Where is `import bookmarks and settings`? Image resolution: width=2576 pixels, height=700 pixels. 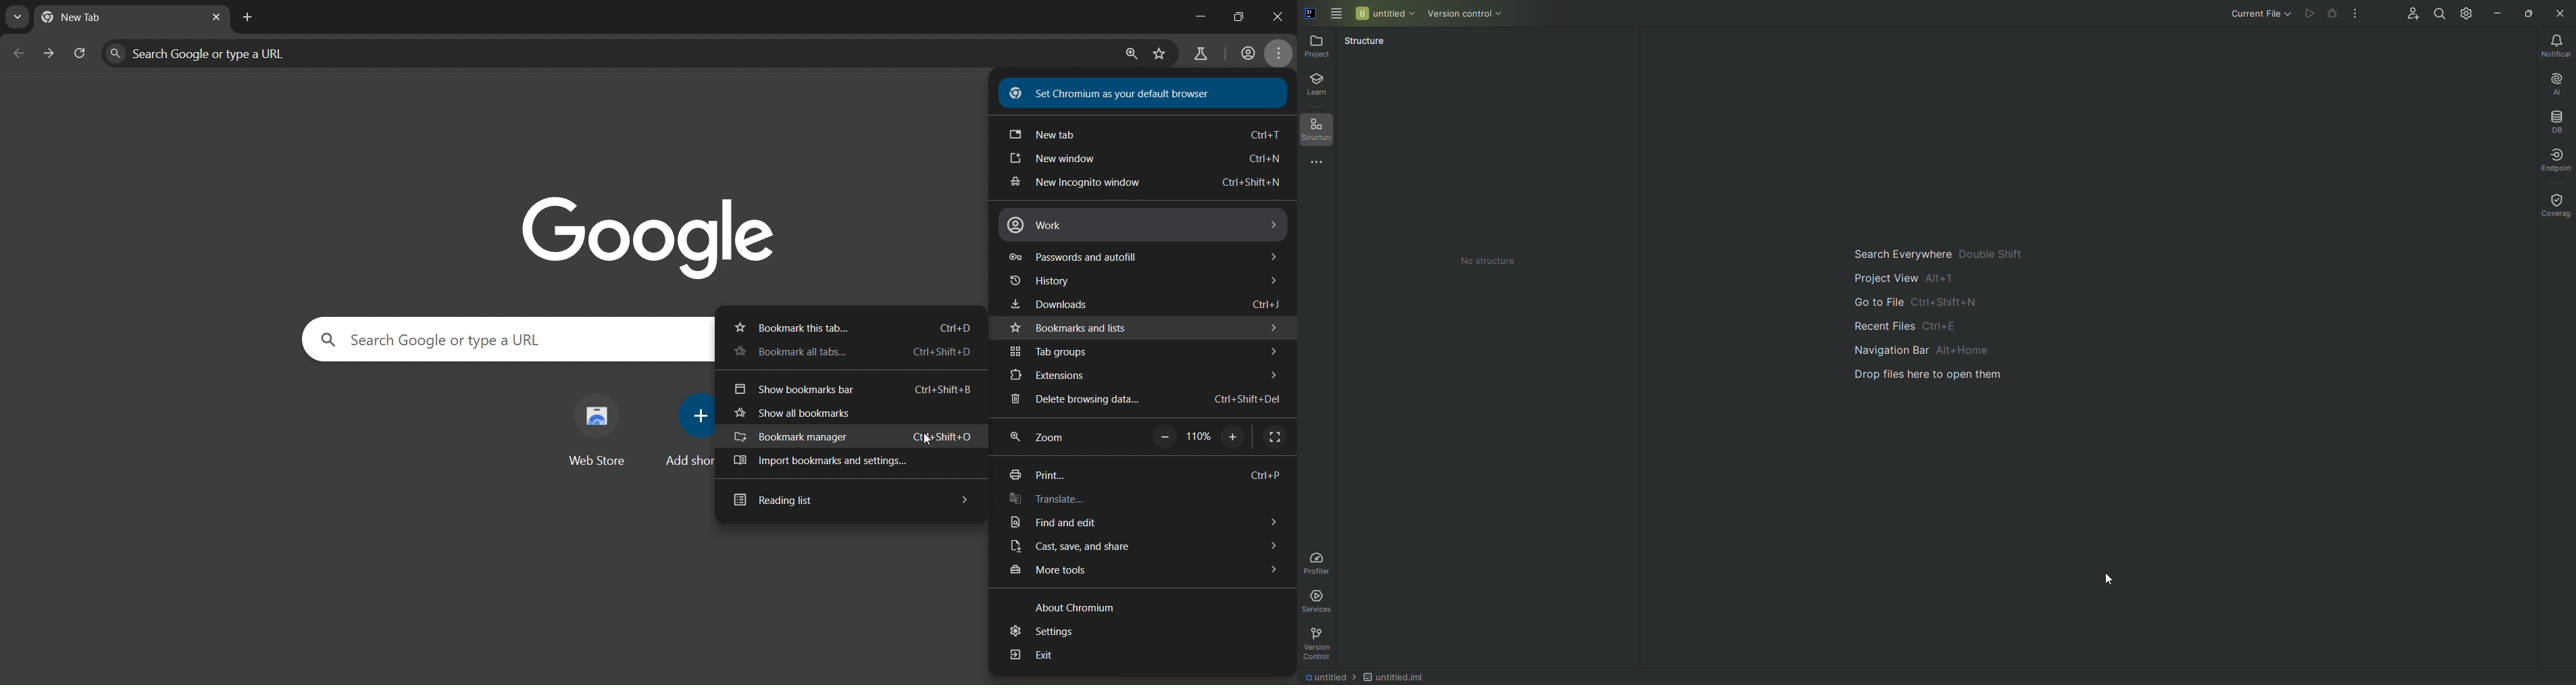
import bookmarks and settings is located at coordinates (830, 462).